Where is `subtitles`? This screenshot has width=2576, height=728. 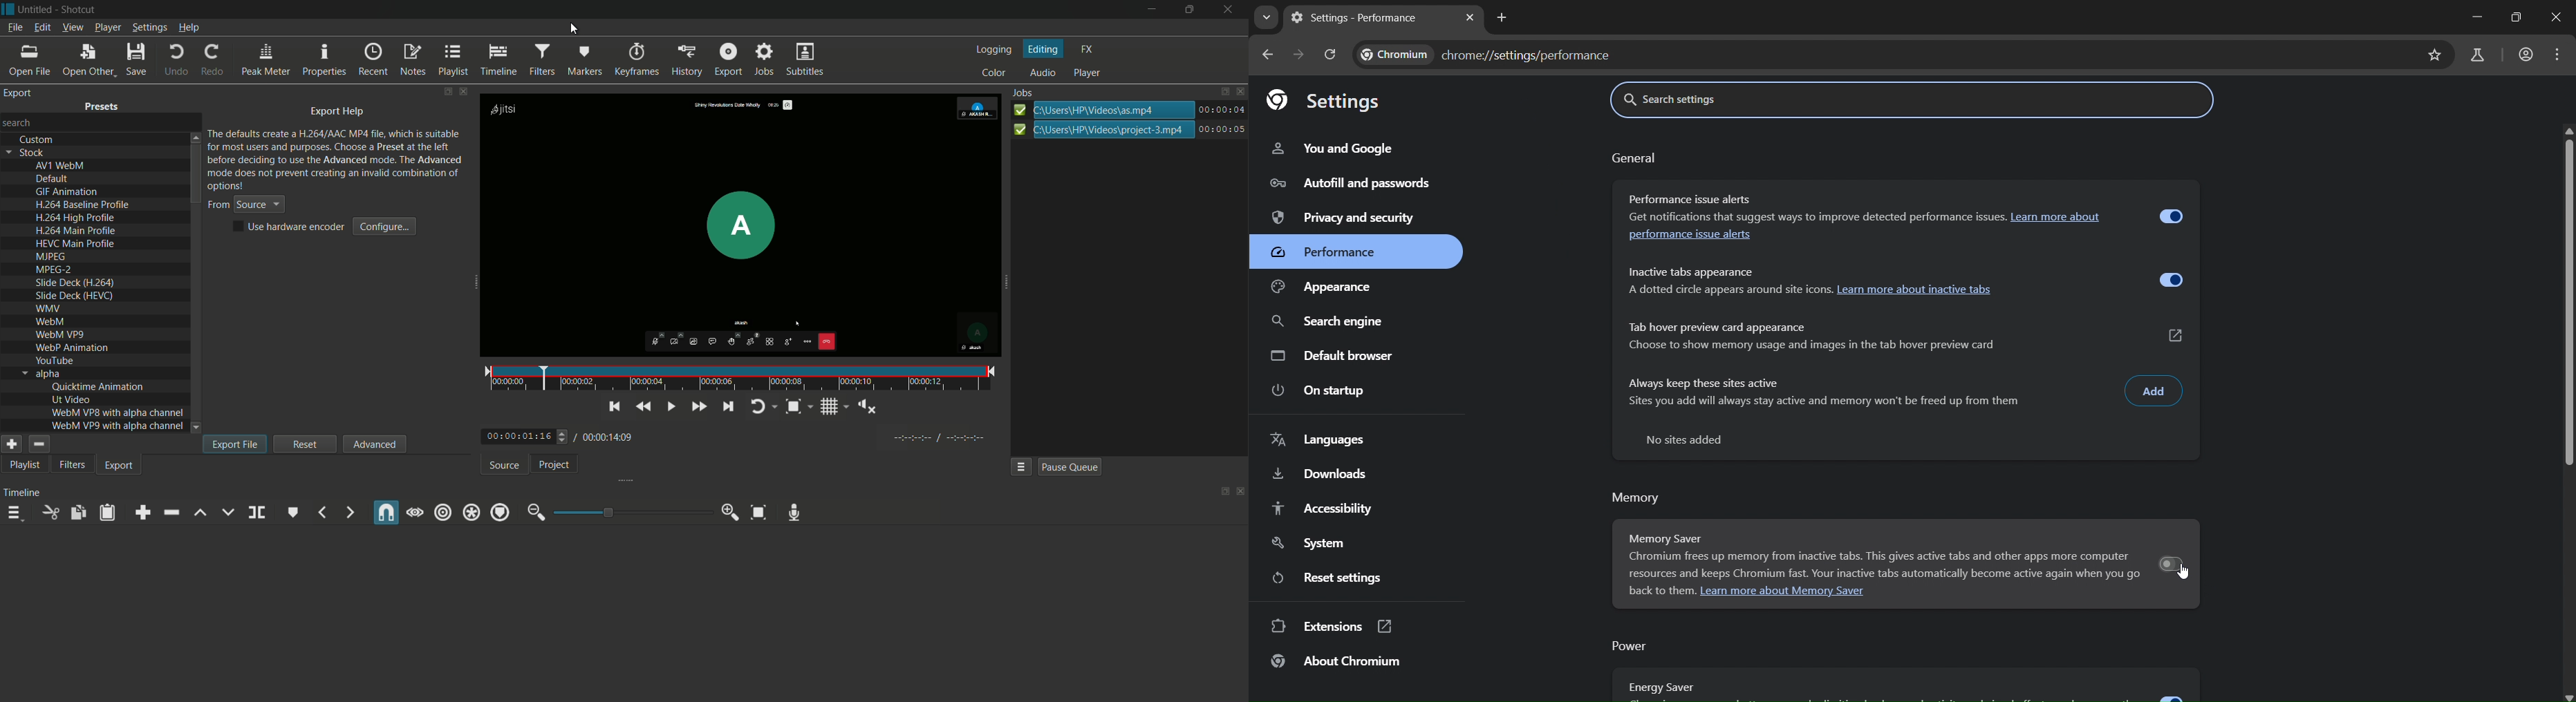
subtitles is located at coordinates (805, 60).